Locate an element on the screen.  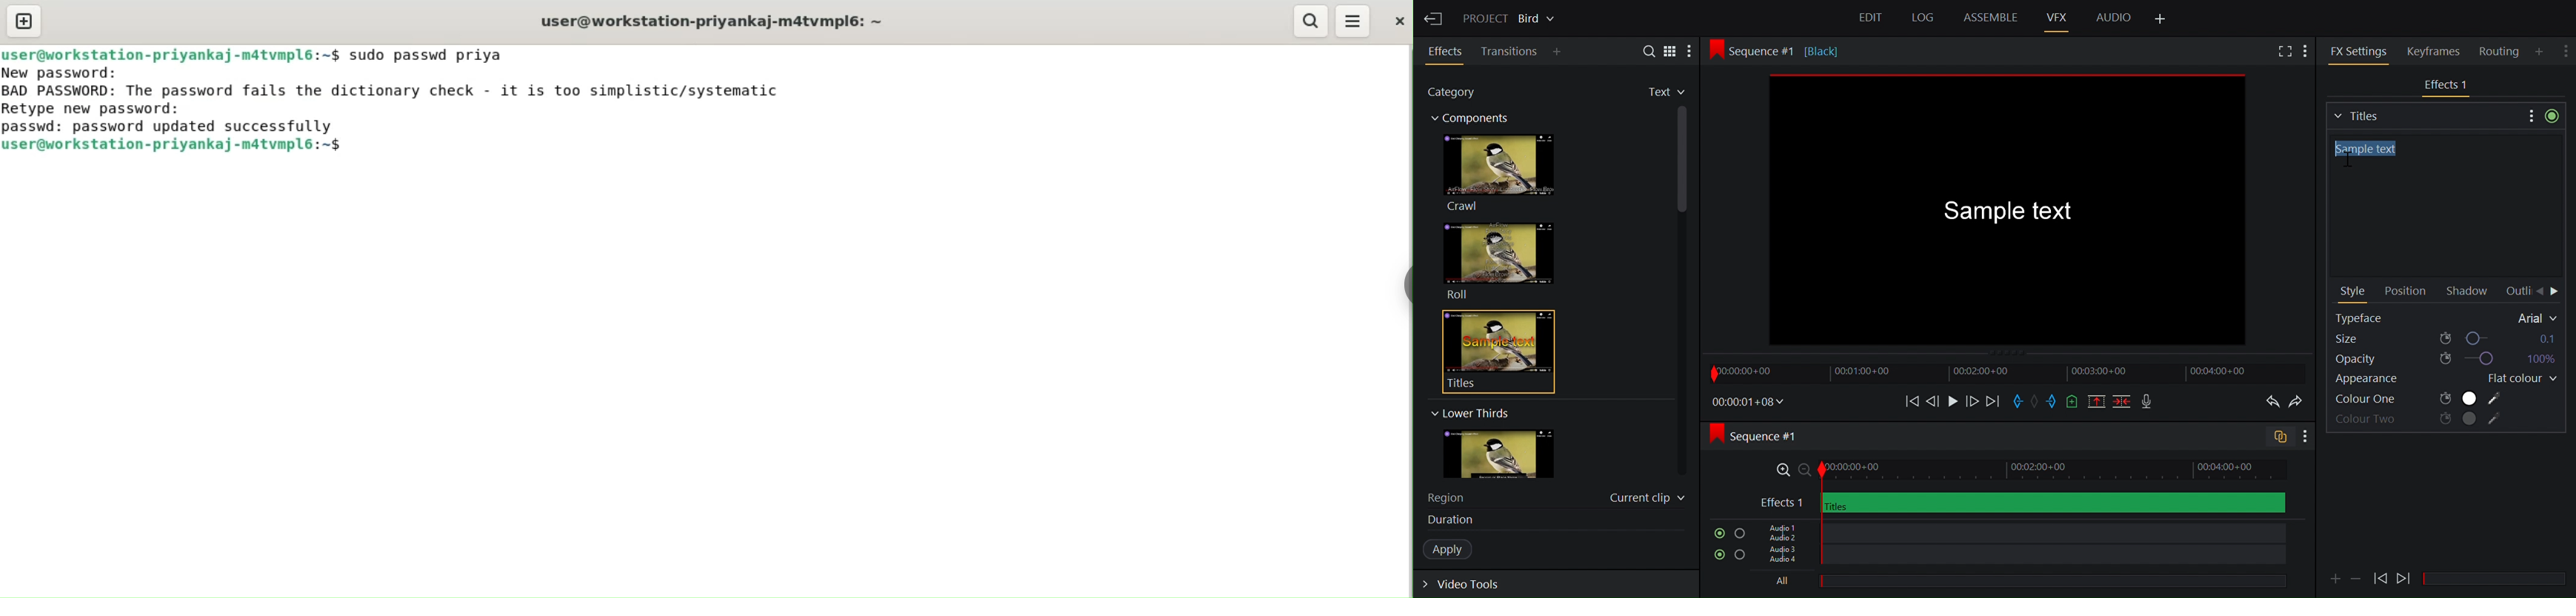
Move backward is located at coordinates (1908, 401).